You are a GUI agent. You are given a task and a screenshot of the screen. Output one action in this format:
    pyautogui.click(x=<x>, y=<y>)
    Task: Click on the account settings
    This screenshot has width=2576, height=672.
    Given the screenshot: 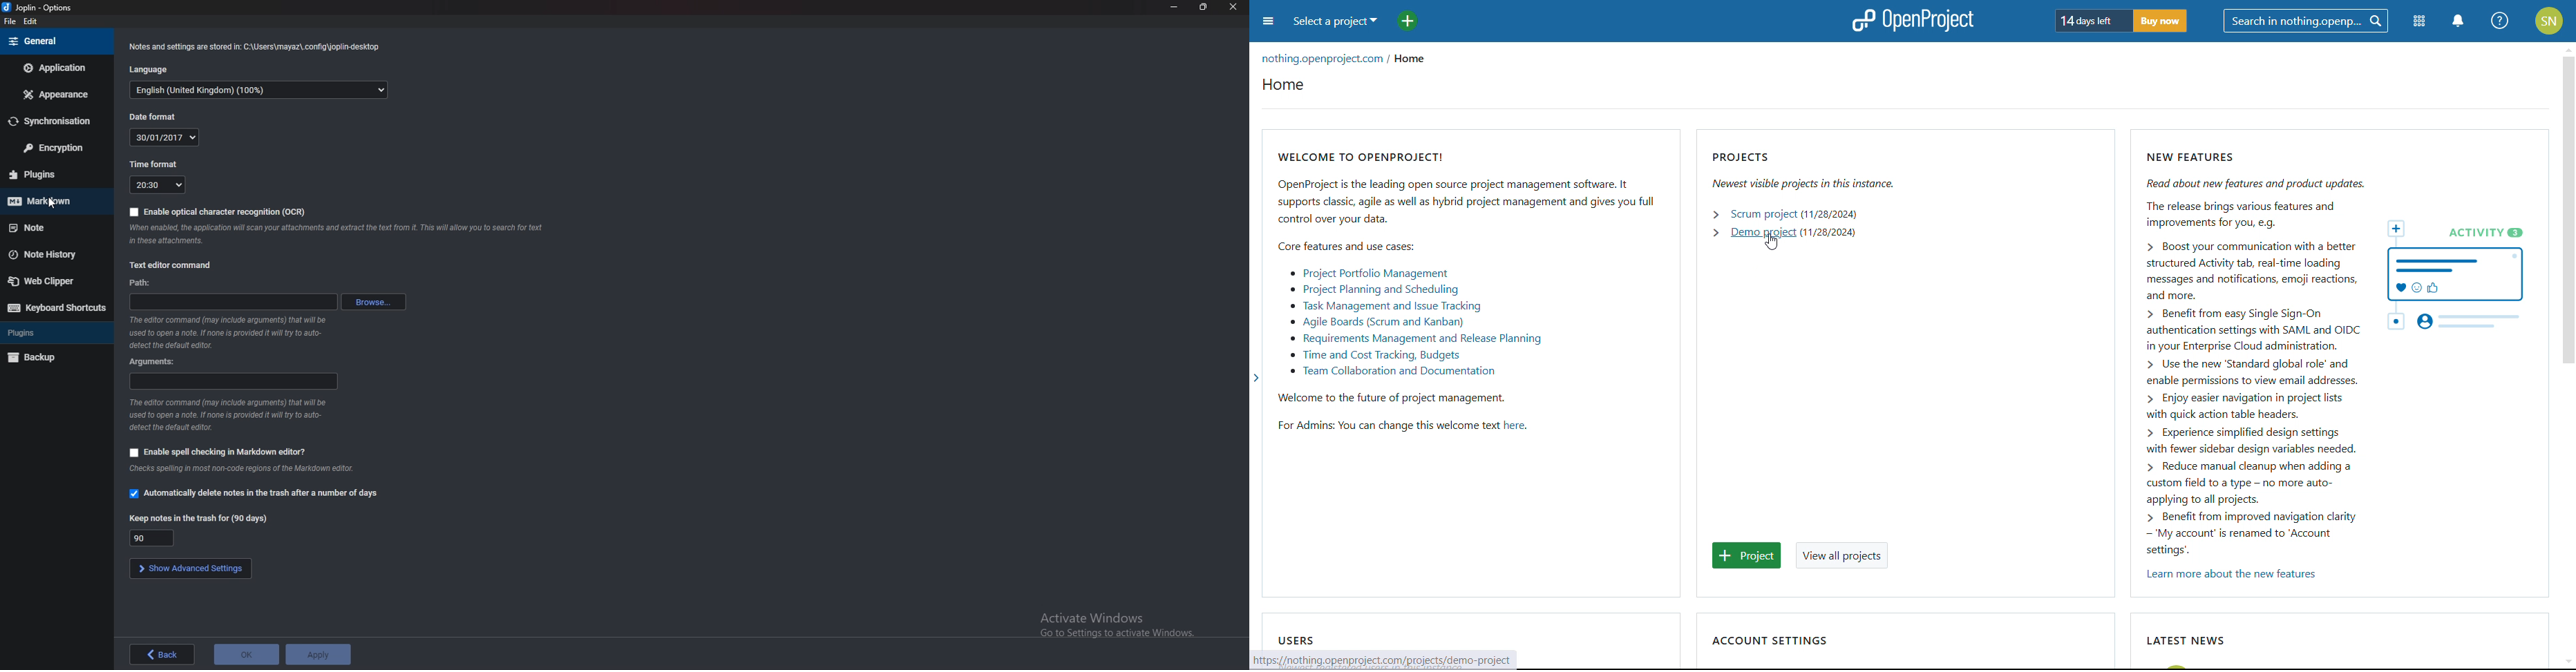 What is the action you would take?
    pyautogui.click(x=1770, y=640)
    